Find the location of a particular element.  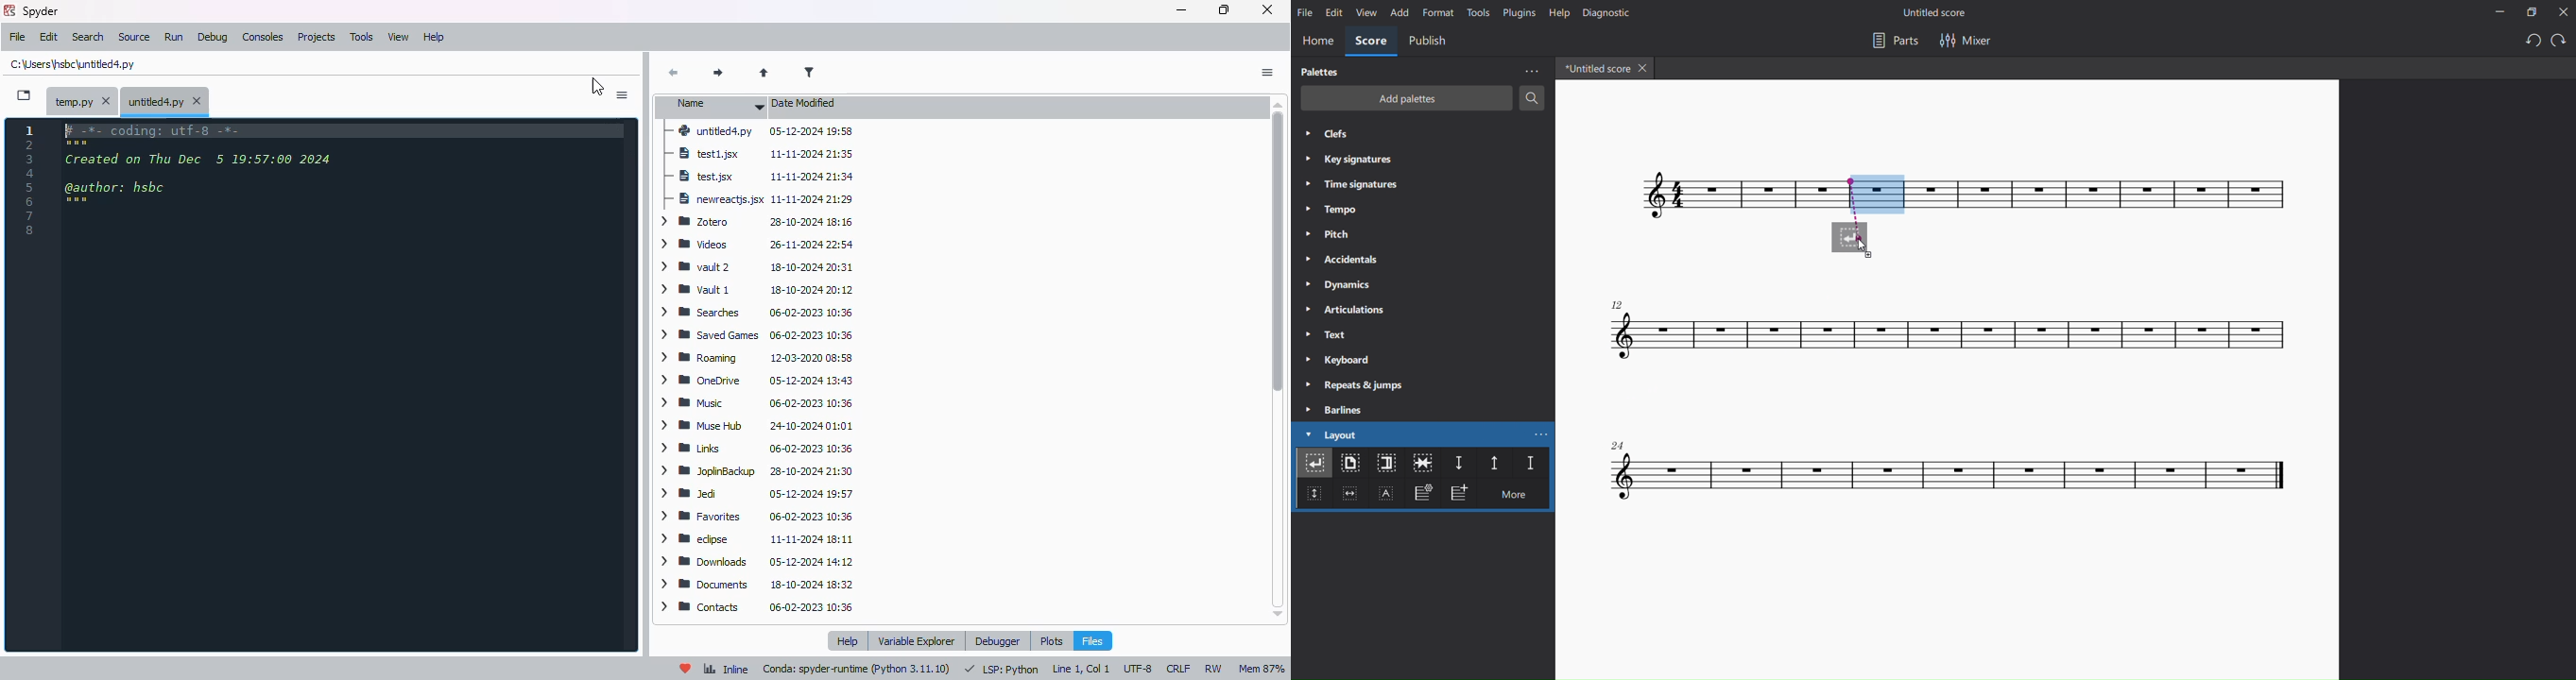

untitled4.py is located at coordinates (165, 100).